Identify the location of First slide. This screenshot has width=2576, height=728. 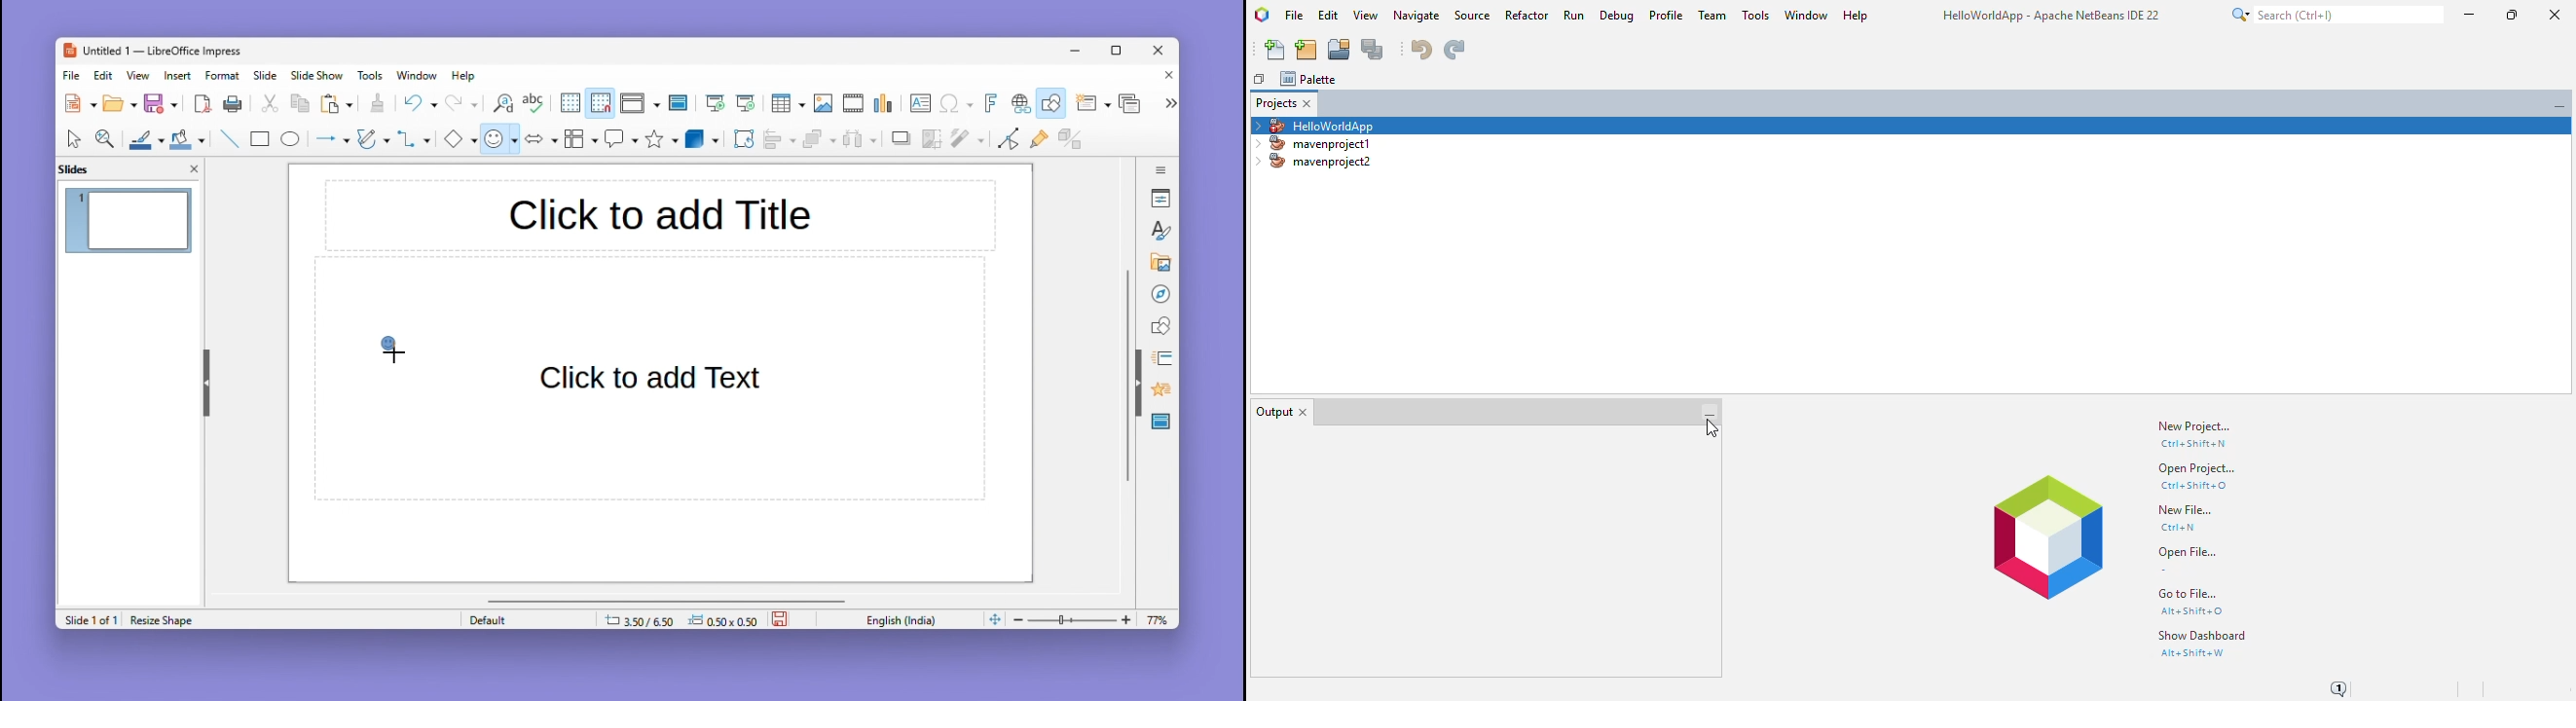
(716, 104).